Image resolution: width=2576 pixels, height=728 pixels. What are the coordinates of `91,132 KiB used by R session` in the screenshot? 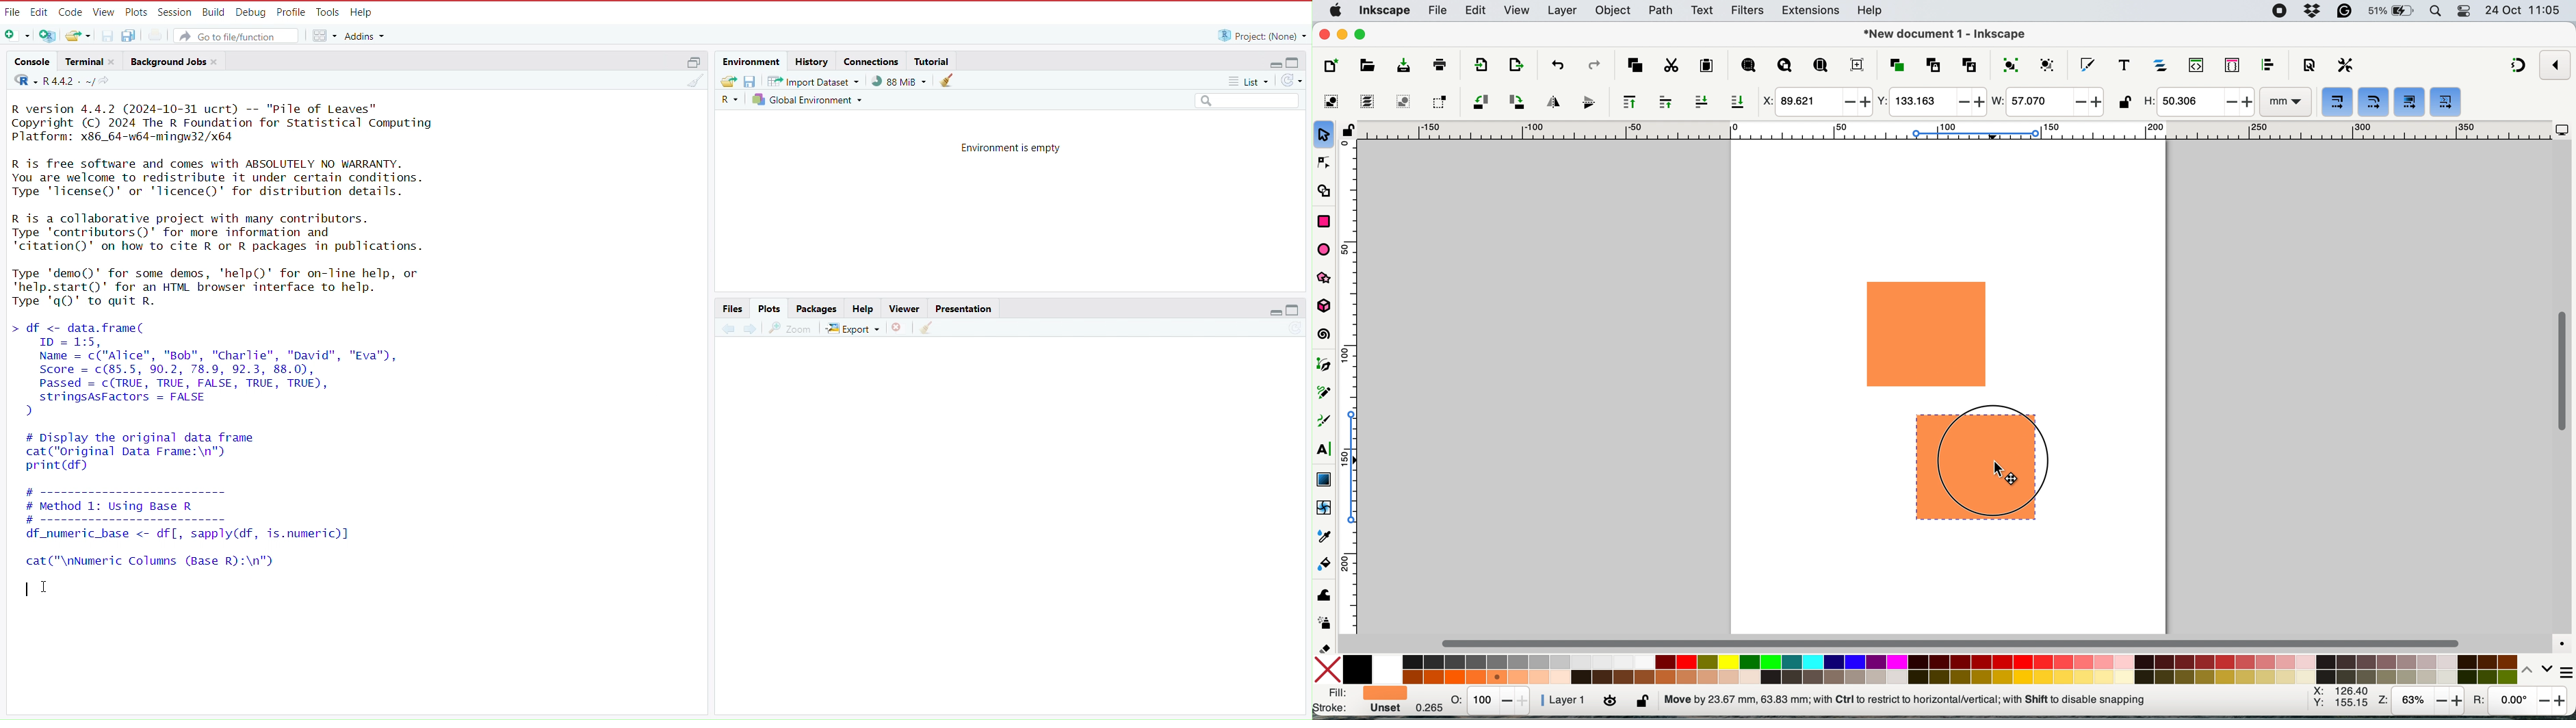 It's located at (900, 81).